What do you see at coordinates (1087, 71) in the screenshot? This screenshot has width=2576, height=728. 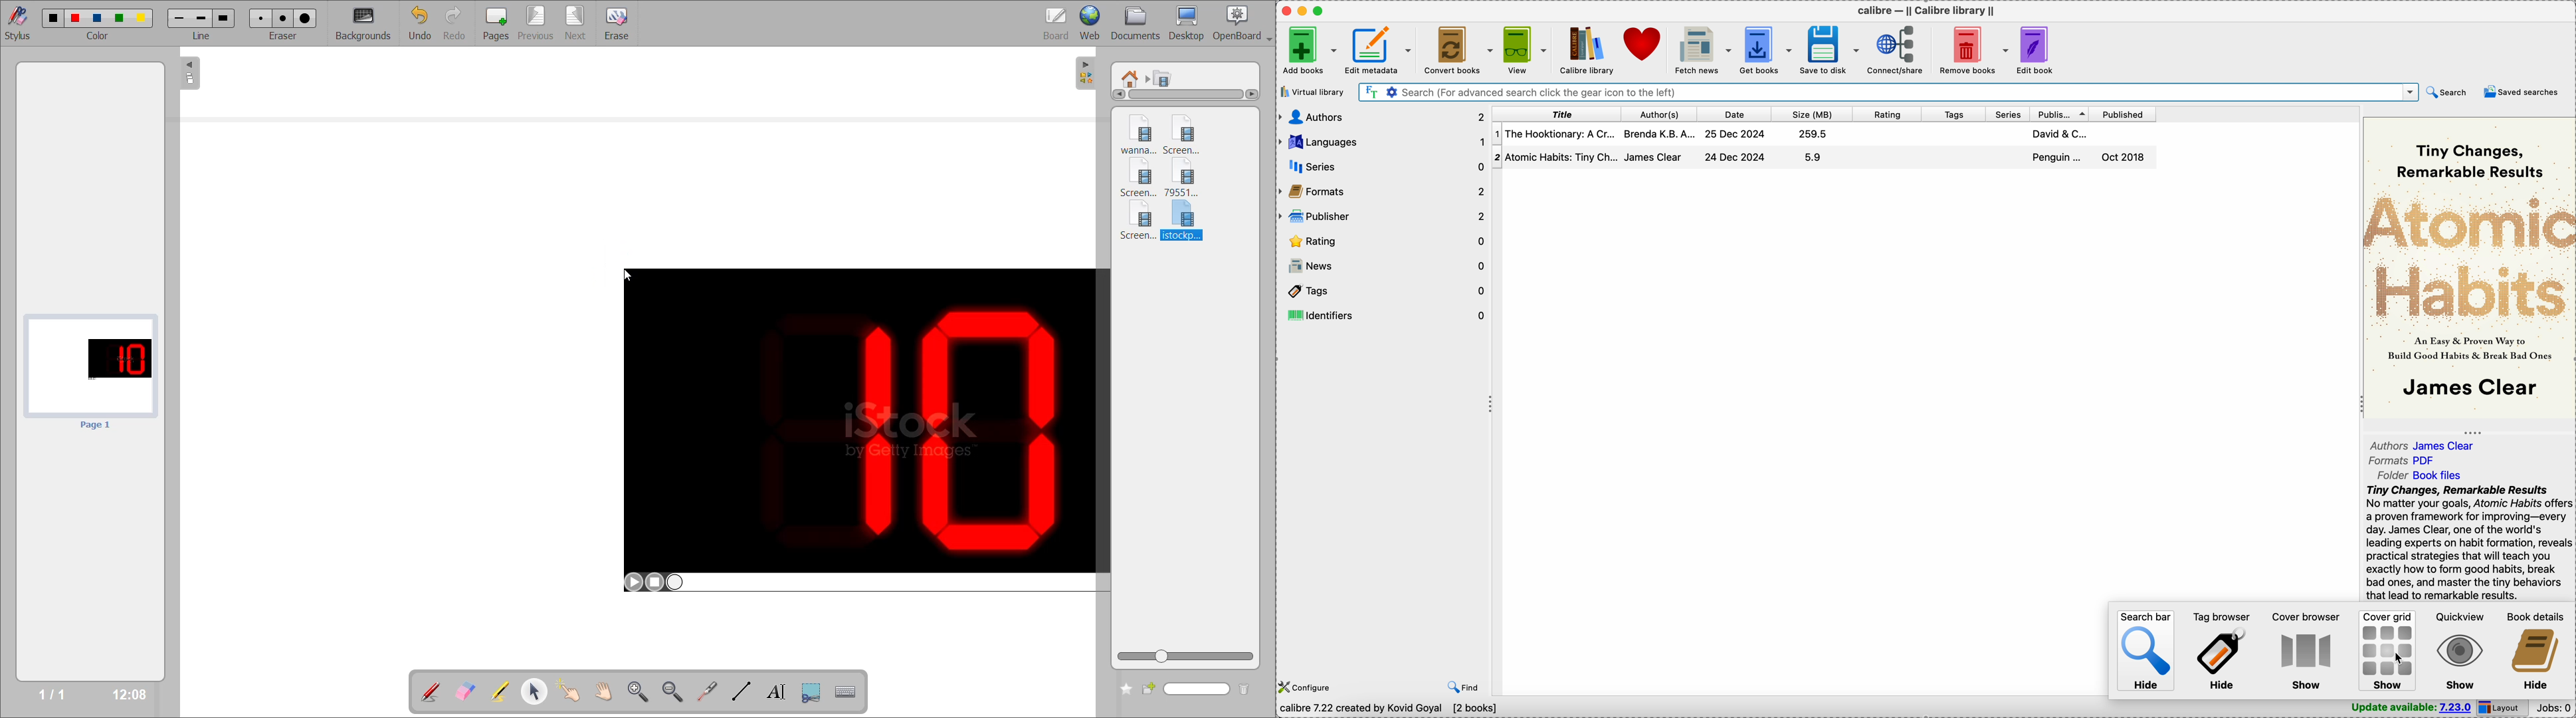 I see `collapse` at bounding box center [1087, 71].